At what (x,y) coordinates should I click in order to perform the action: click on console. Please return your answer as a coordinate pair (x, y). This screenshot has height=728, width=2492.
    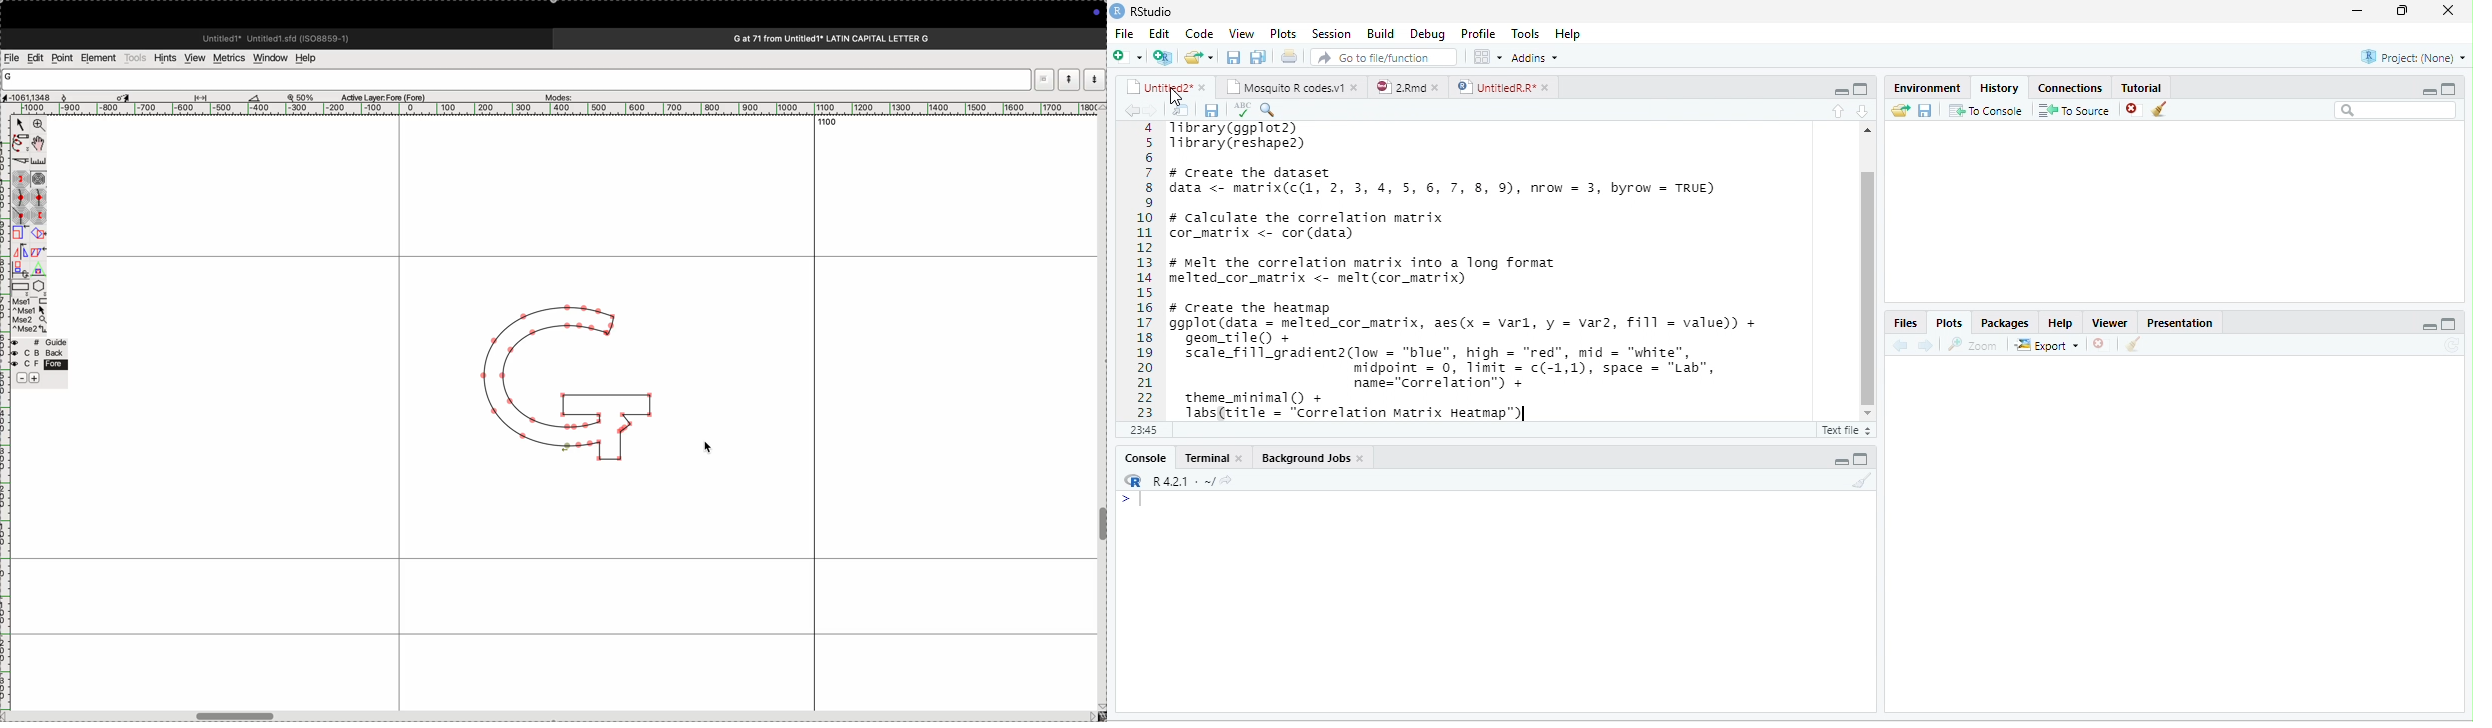
    Looking at the image, I should click on (1140, 458).